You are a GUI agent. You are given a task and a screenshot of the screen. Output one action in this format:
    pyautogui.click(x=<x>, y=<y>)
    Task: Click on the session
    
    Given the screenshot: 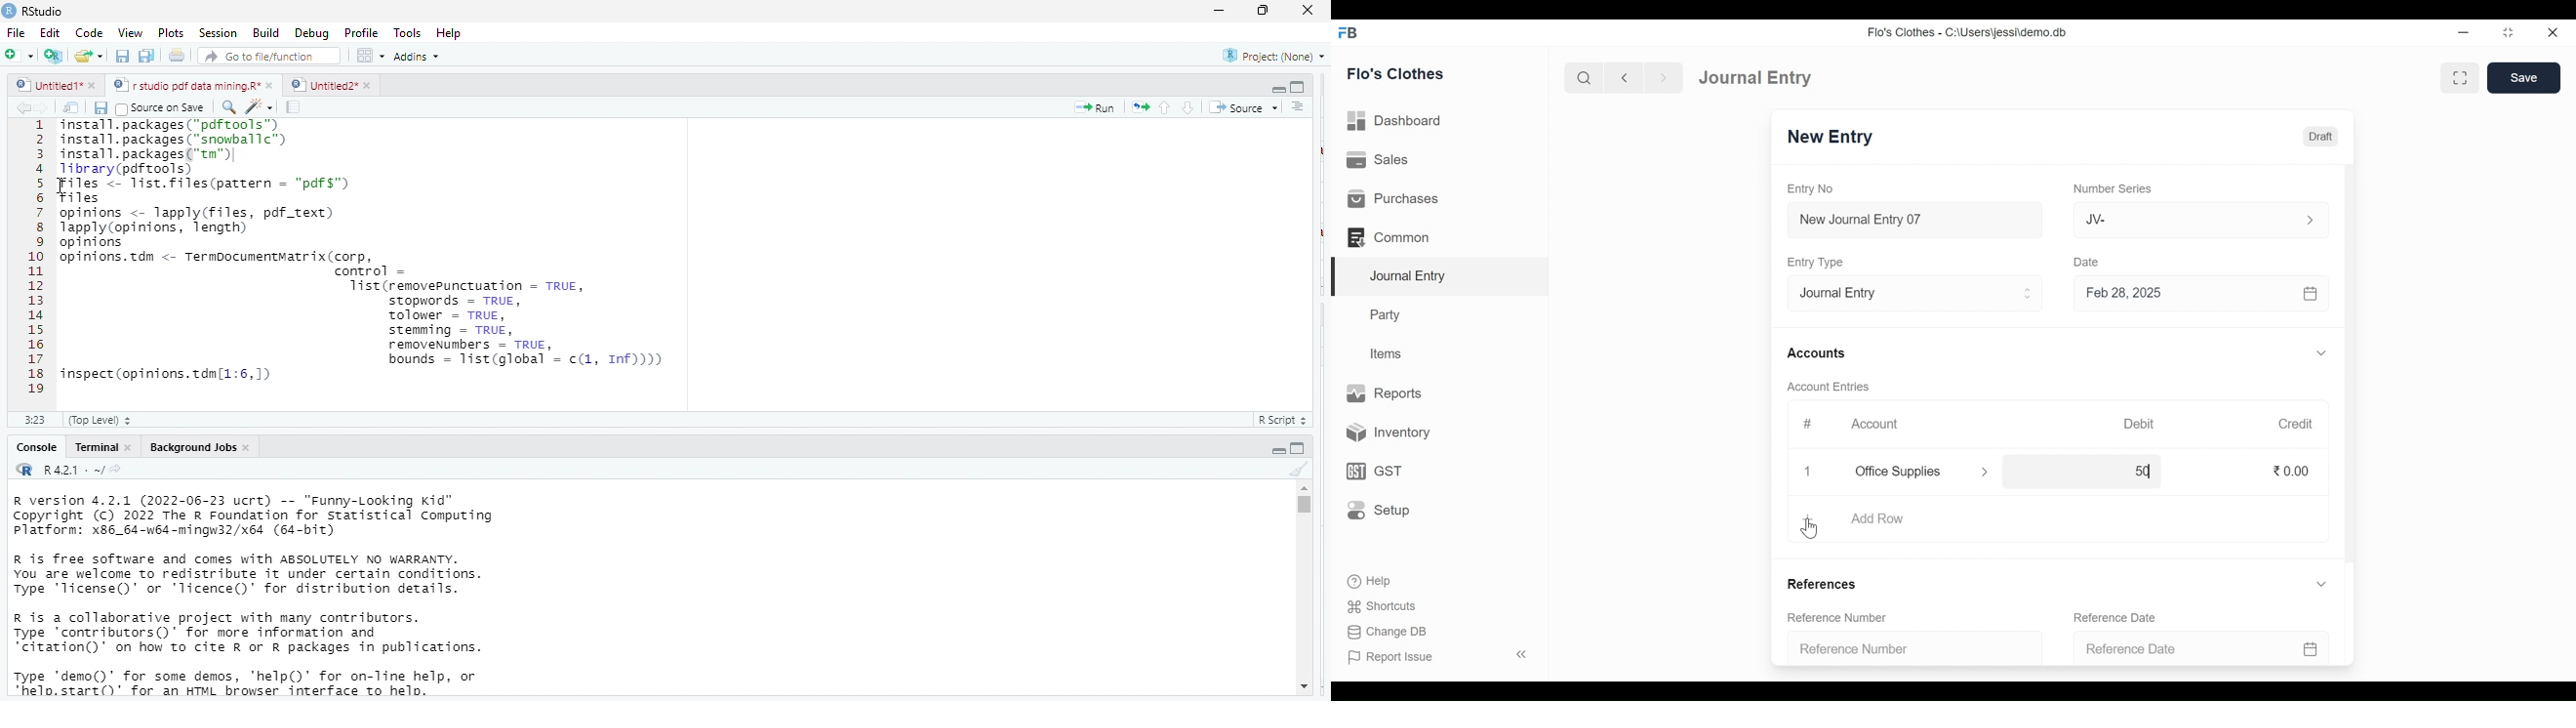 What is the action you would take?
    pyautogui.click(x=217, y=33)
    